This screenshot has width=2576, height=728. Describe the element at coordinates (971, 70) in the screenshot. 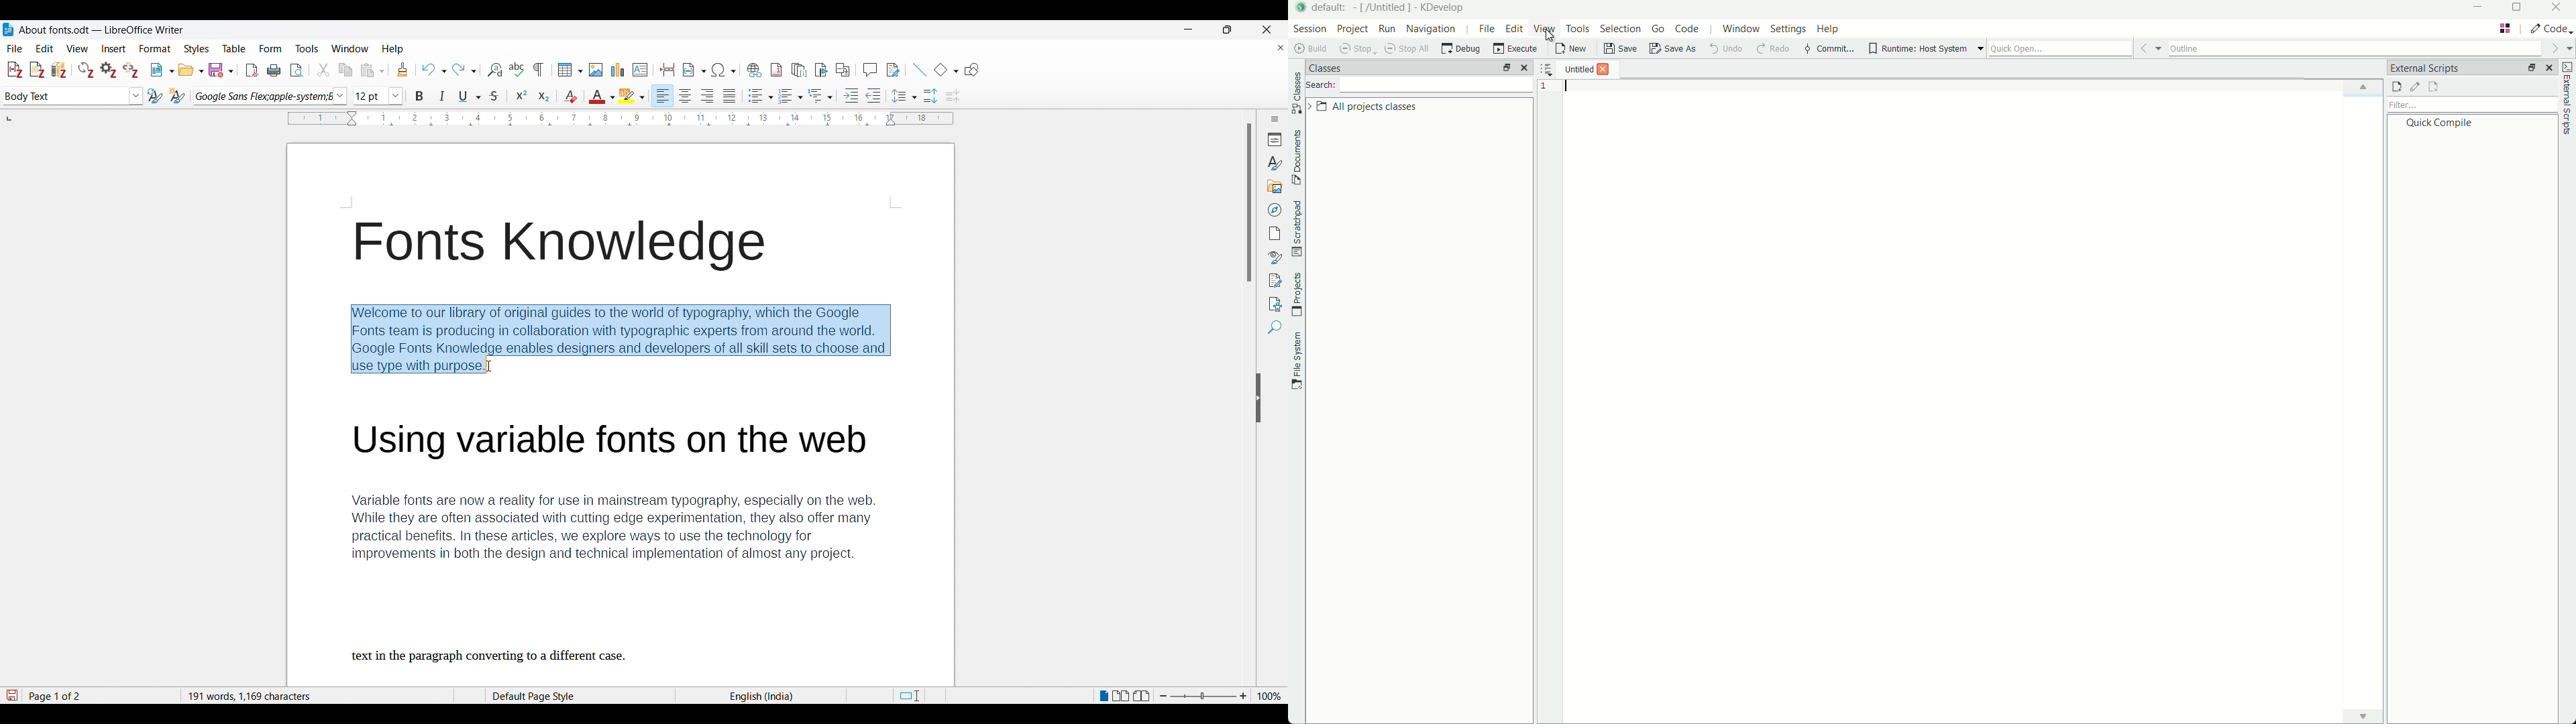

I see `Show draw functions` at that location.